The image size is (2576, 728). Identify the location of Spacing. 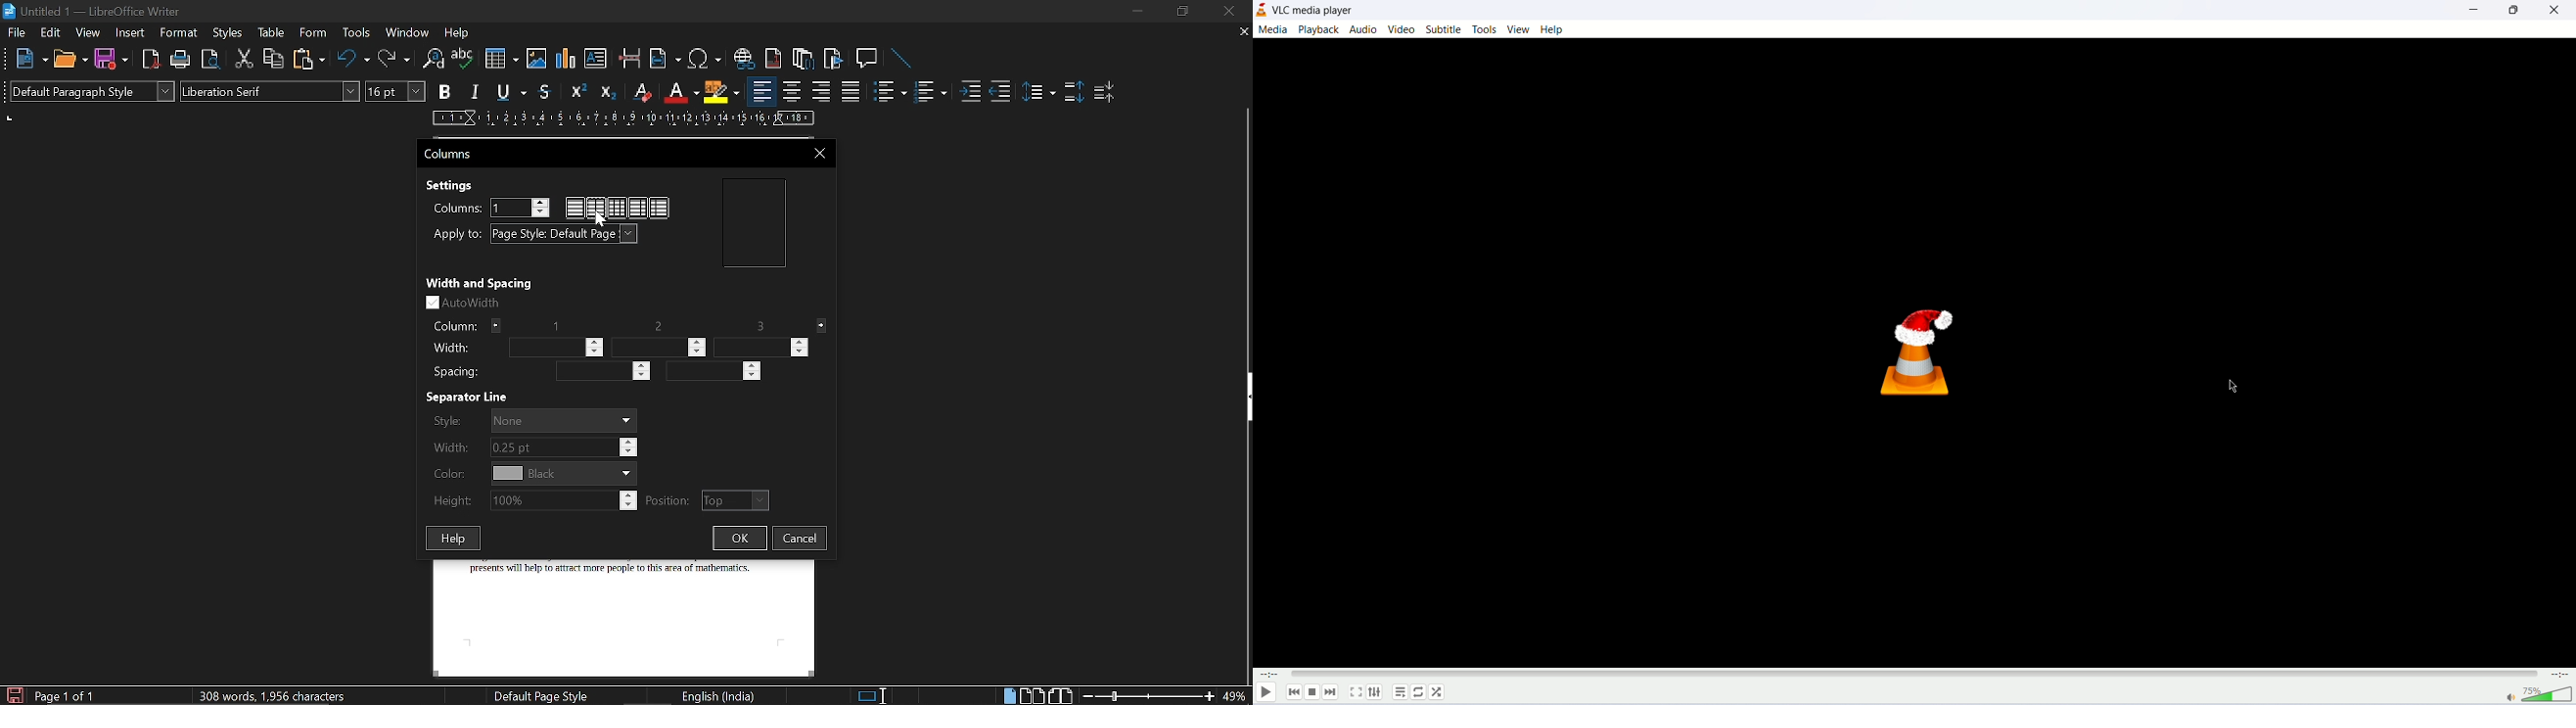
(457, 373).